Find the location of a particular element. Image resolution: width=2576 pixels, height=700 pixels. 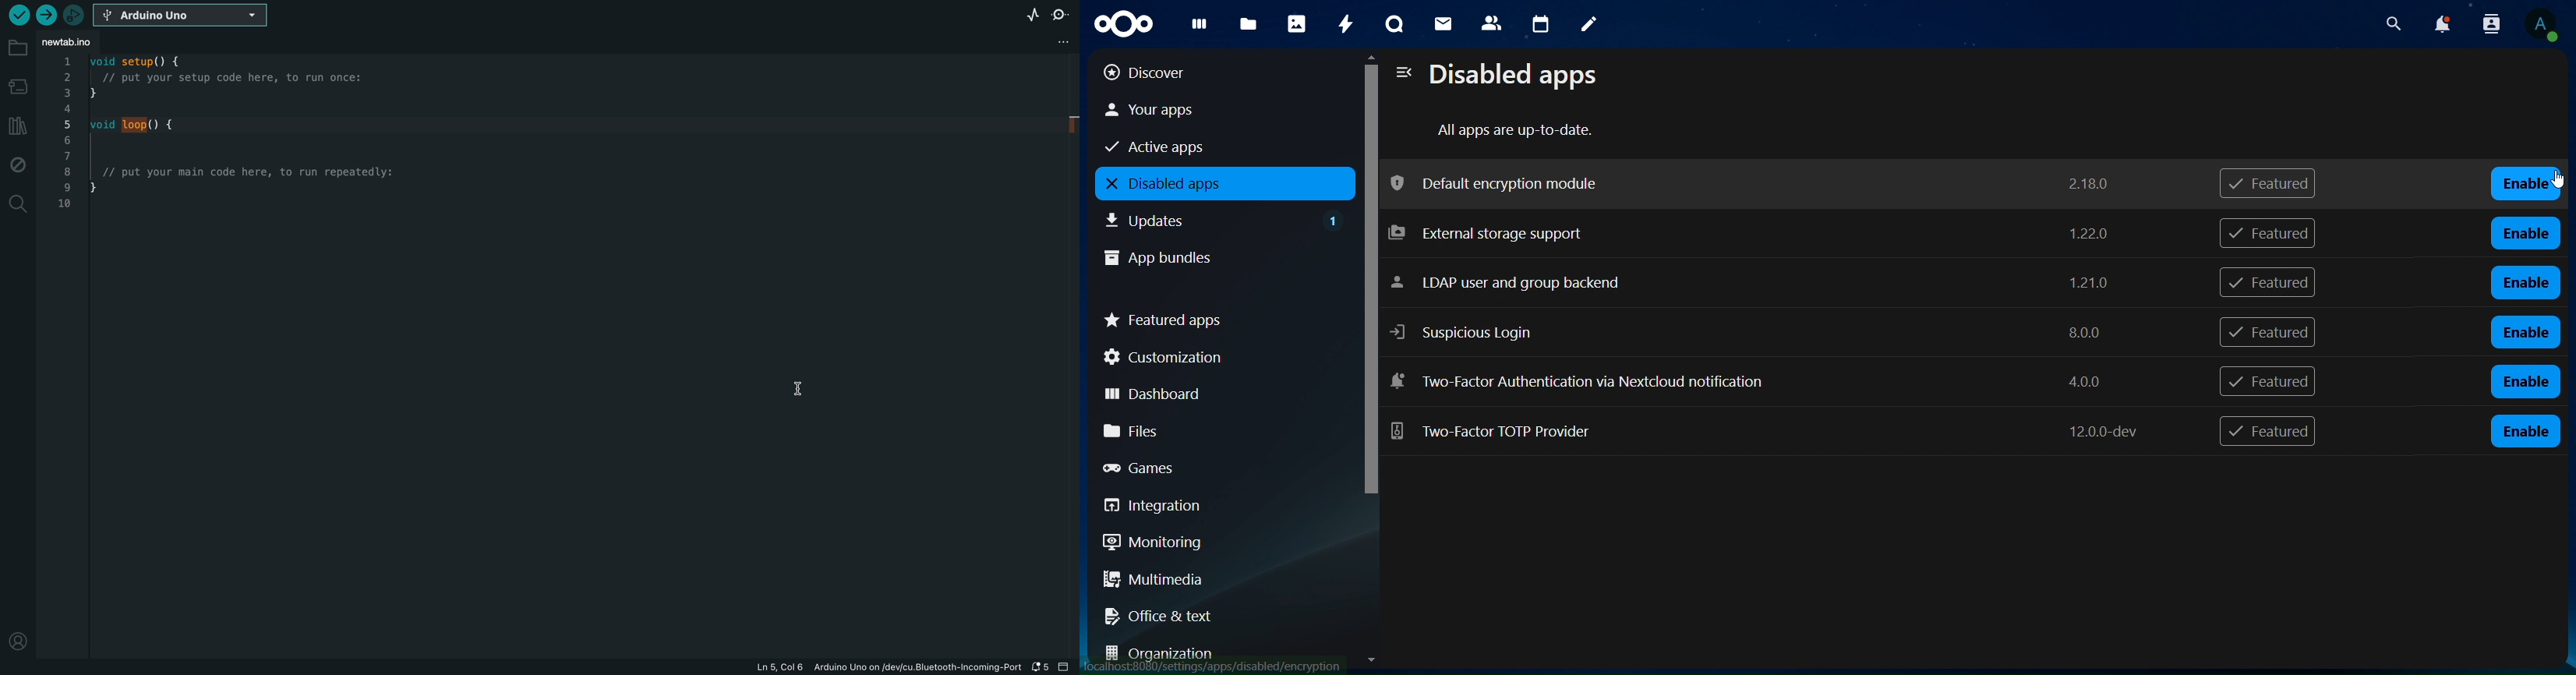

files is located at coordinates (1216, 430).